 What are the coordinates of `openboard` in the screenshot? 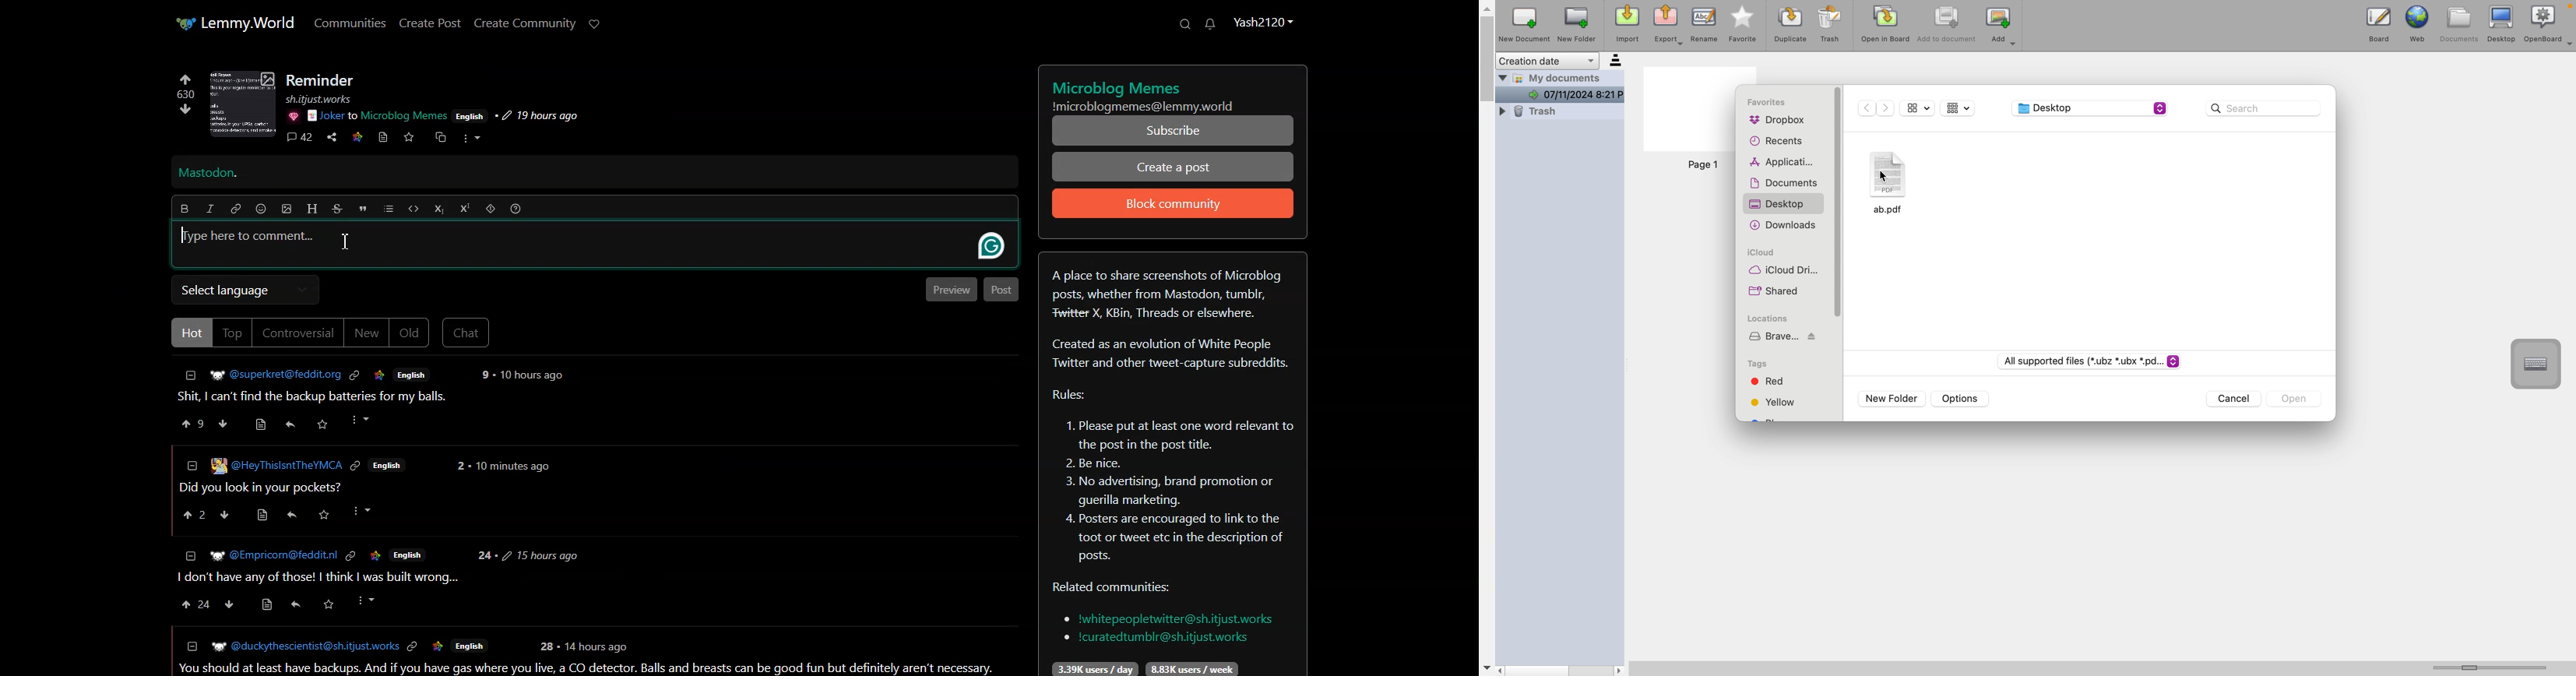 It's located at (2544, 23).